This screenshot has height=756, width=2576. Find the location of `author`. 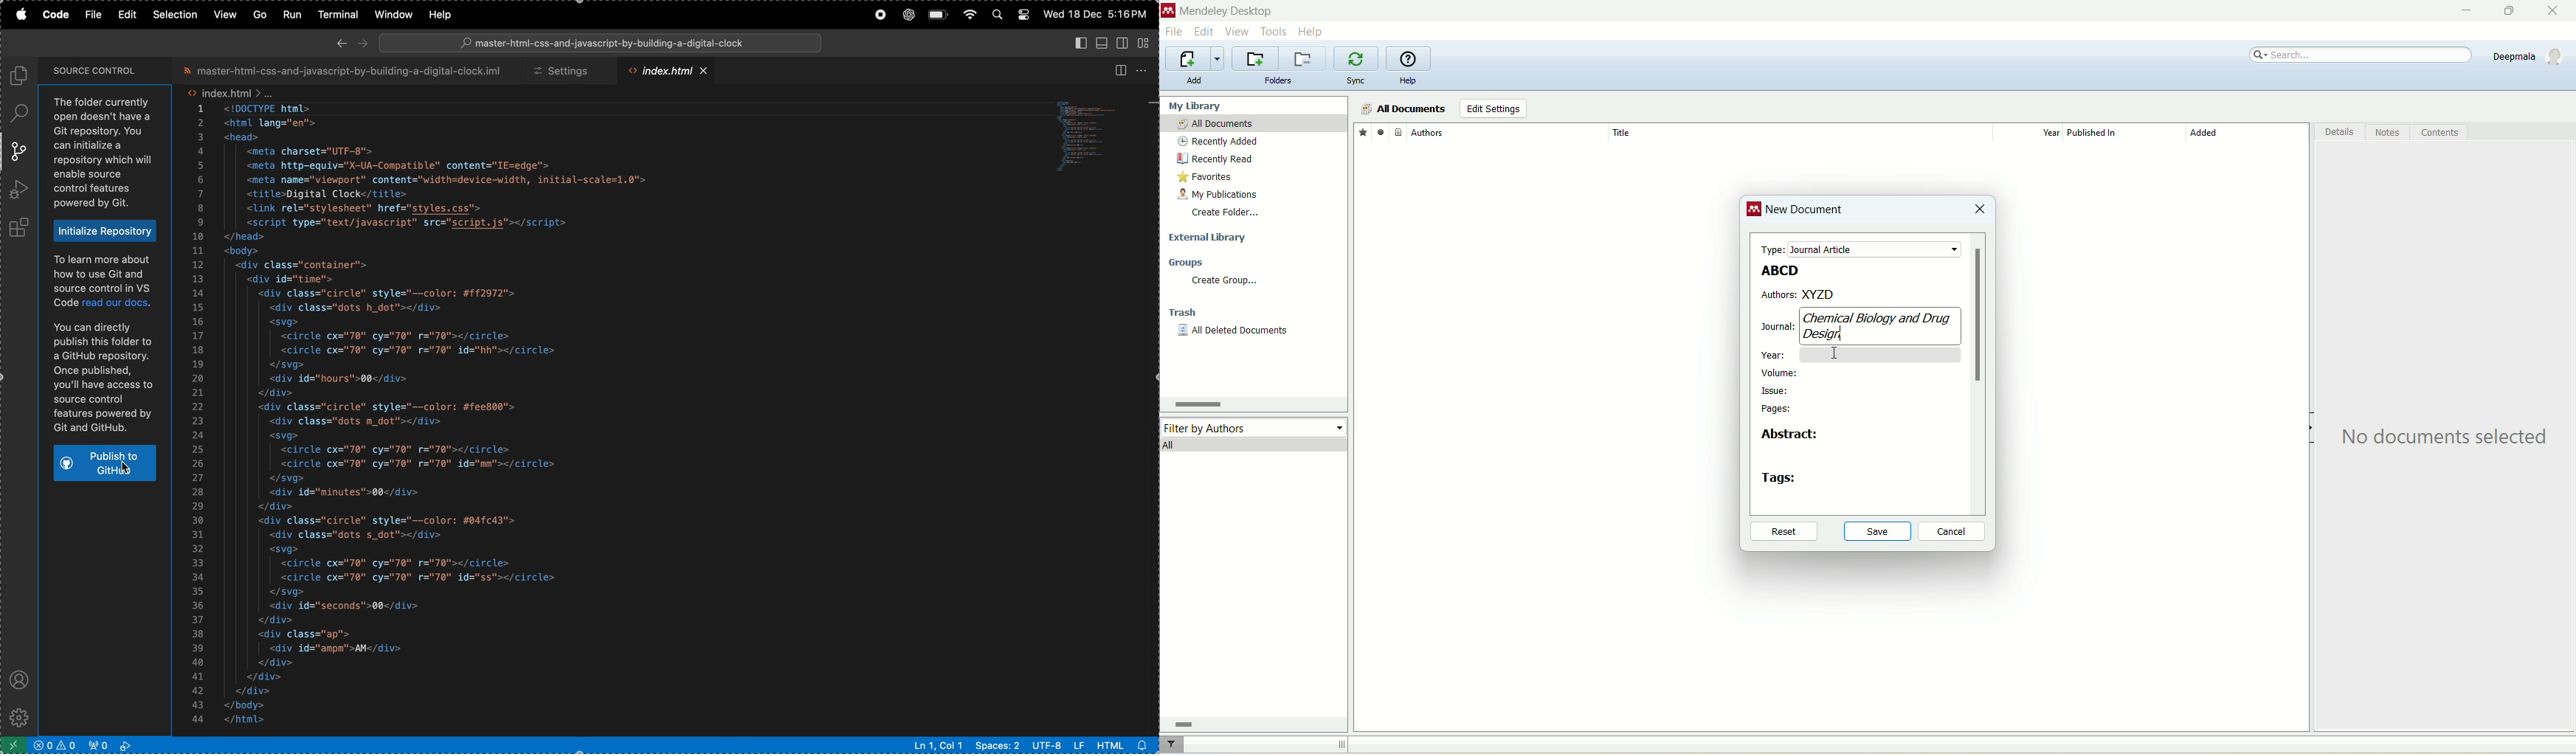

author is located at coordinates (1509, 133).